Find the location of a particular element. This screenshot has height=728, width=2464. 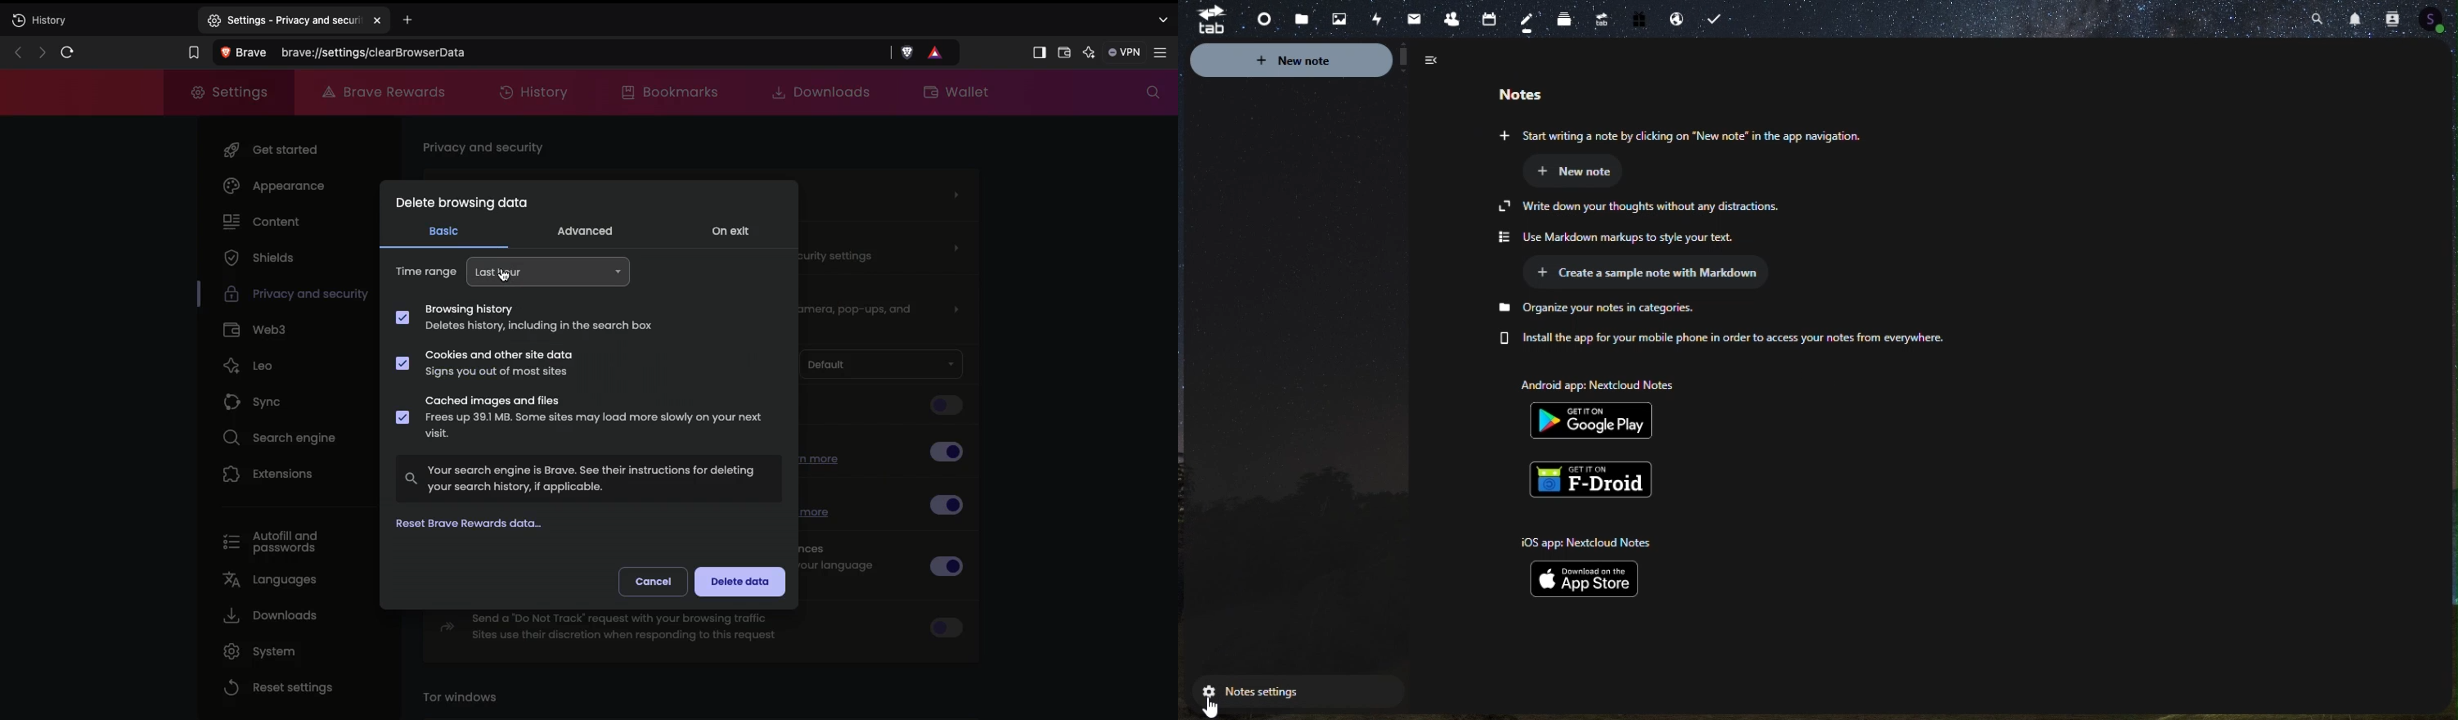

Add new tab is located at coordinates (427, 21).